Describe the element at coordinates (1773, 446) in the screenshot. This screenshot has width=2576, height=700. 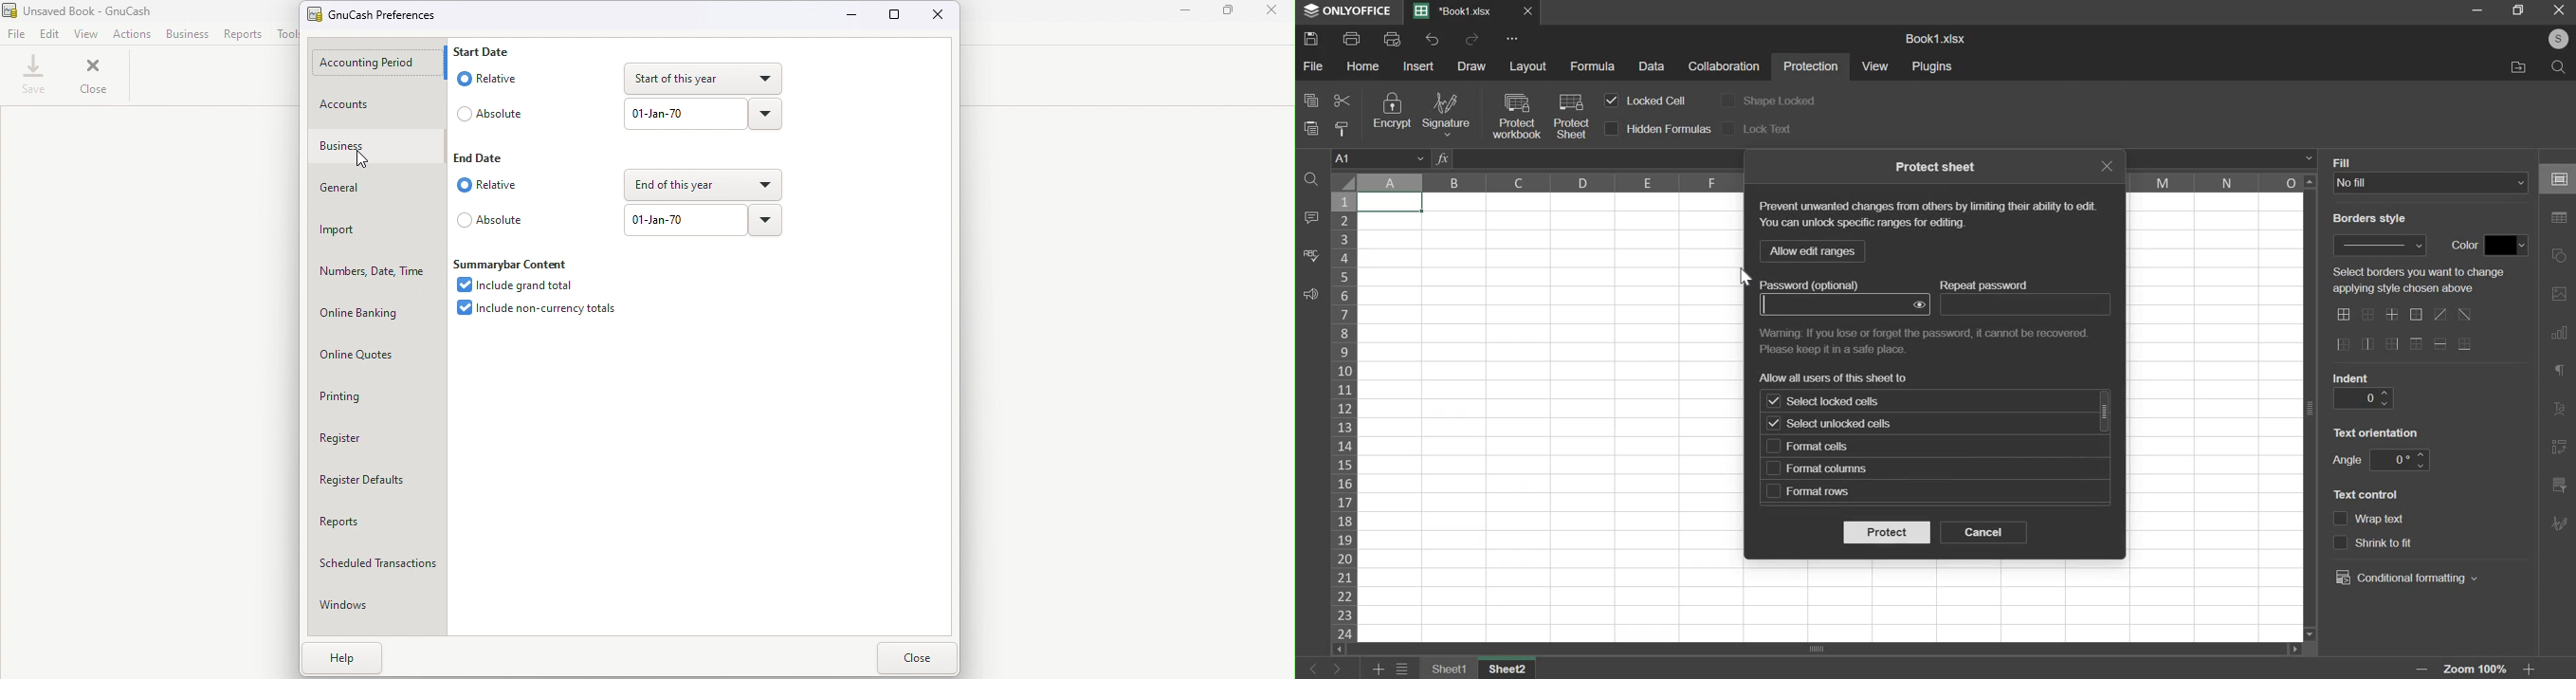
I see `checkbox` at that location.